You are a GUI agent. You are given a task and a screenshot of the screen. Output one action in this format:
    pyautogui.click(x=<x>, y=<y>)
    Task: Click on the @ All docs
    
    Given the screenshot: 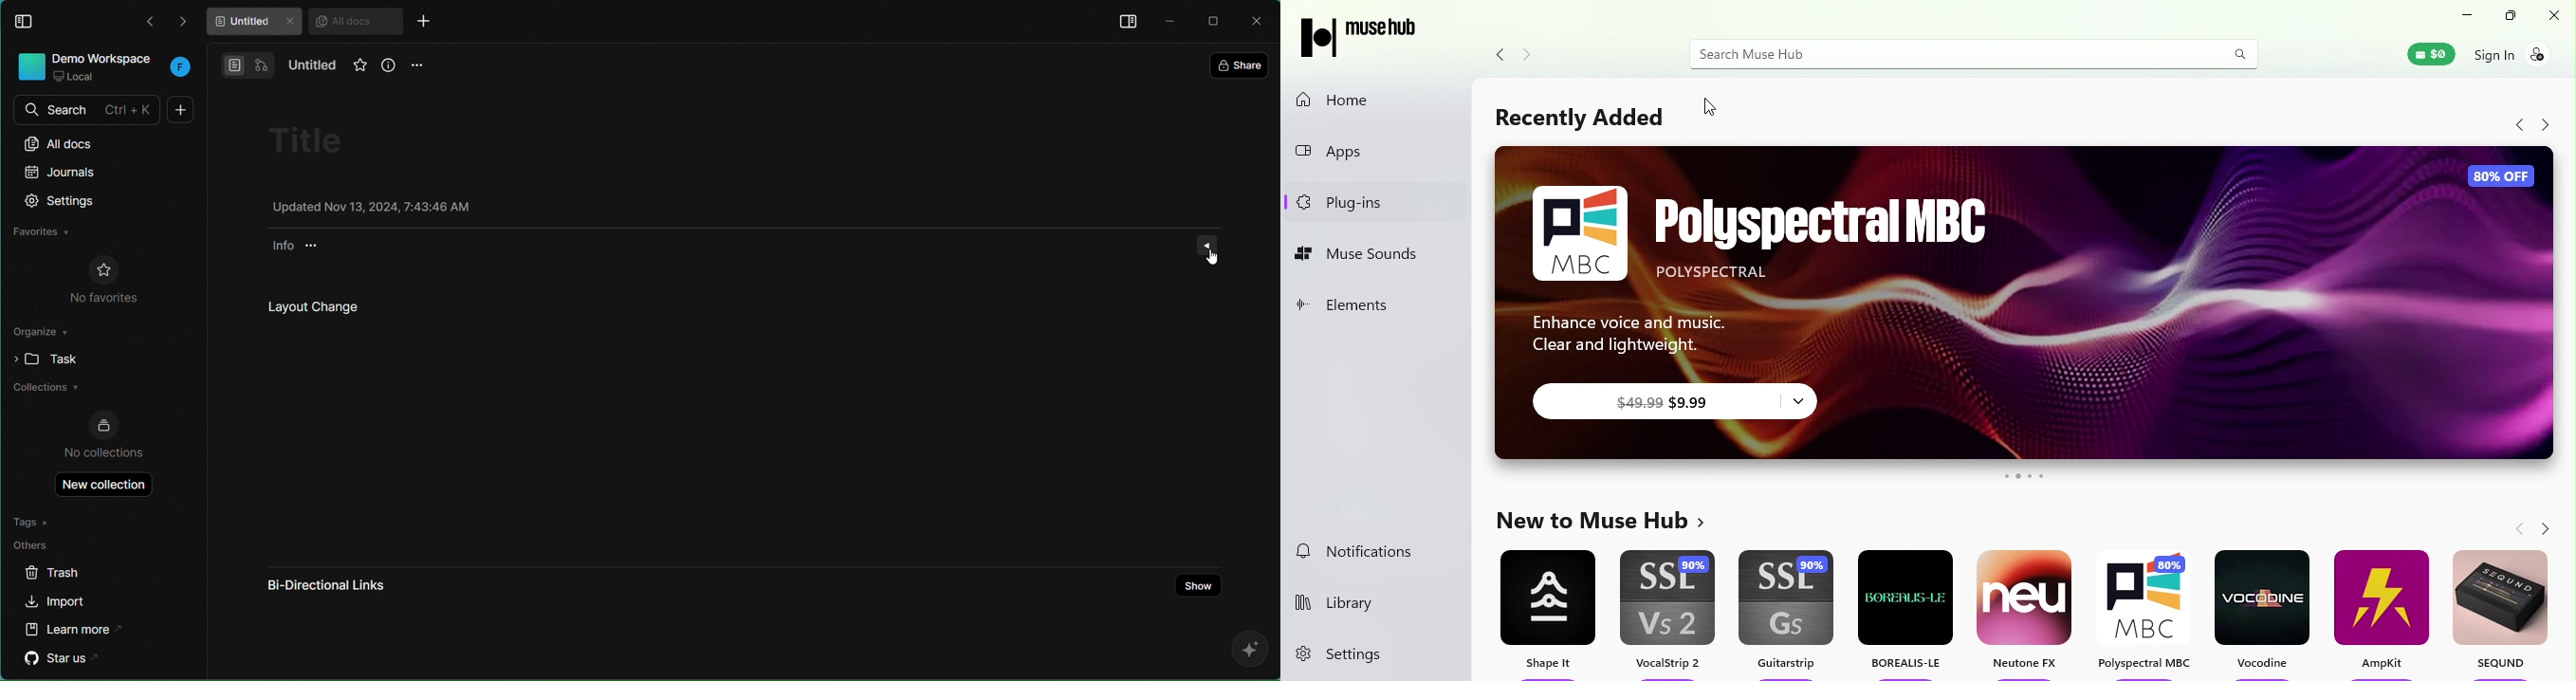 What is the action you would take?
    pyautogui.click(x=356, y=22)
    